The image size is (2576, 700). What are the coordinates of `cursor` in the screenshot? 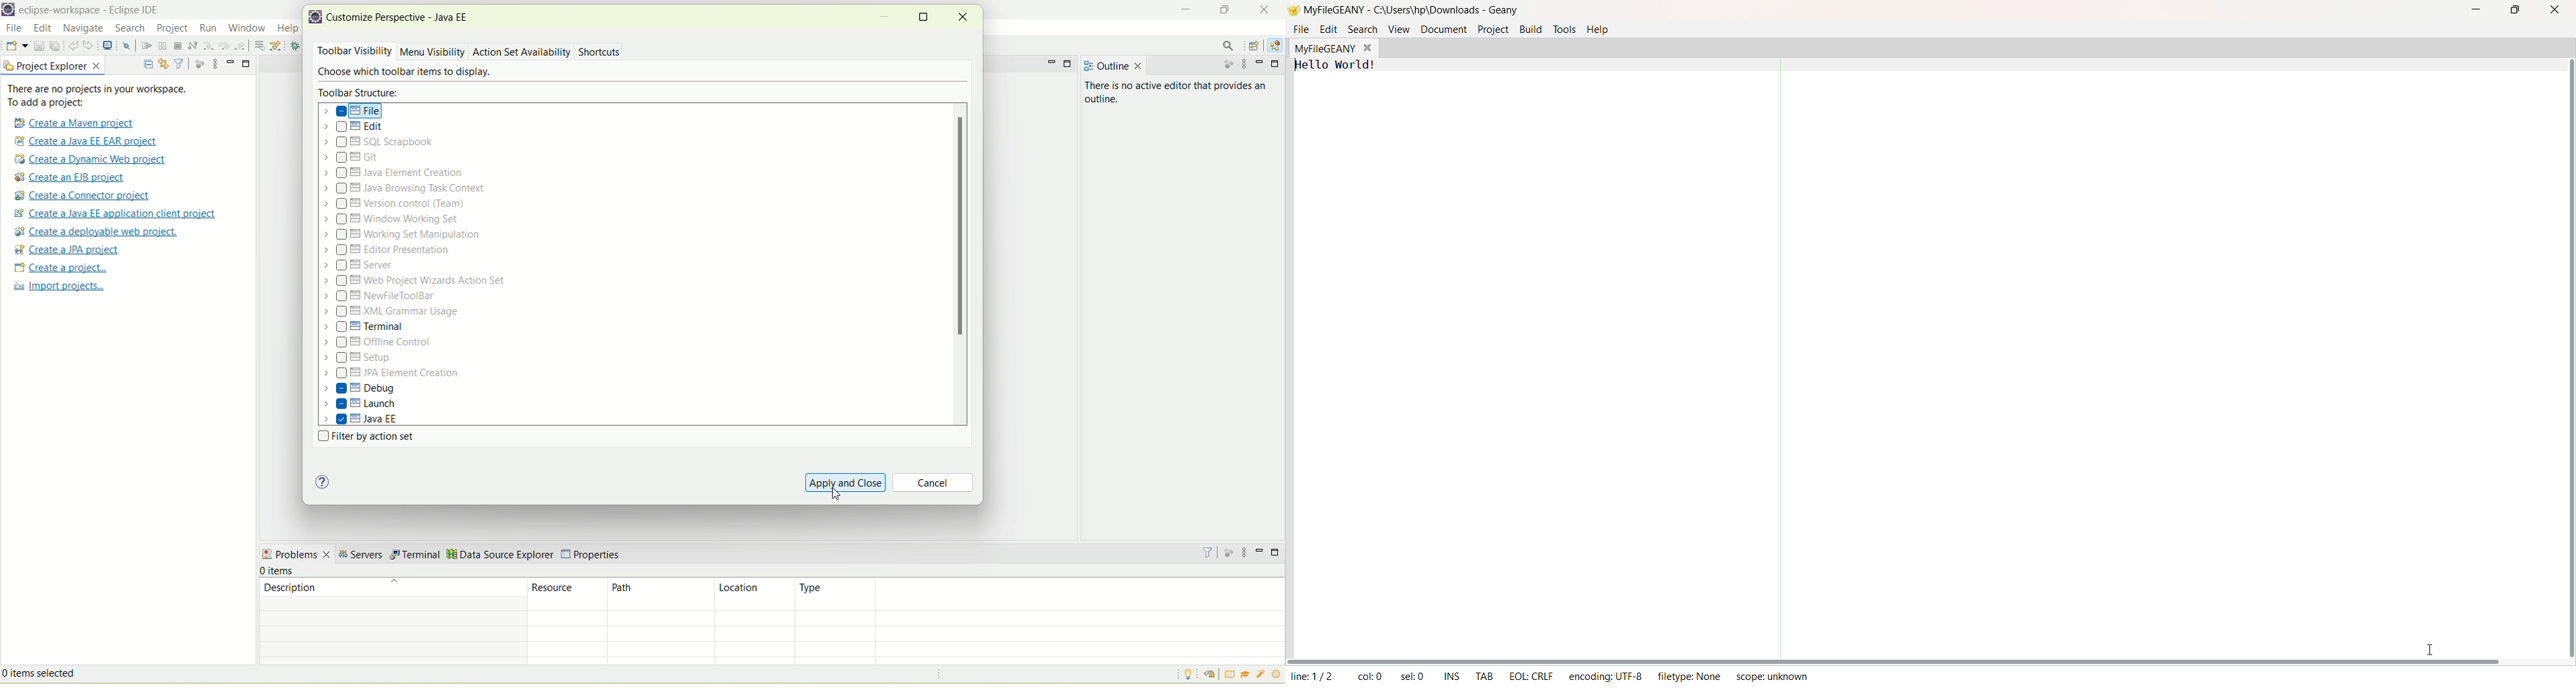 It's located at (1301, 37).